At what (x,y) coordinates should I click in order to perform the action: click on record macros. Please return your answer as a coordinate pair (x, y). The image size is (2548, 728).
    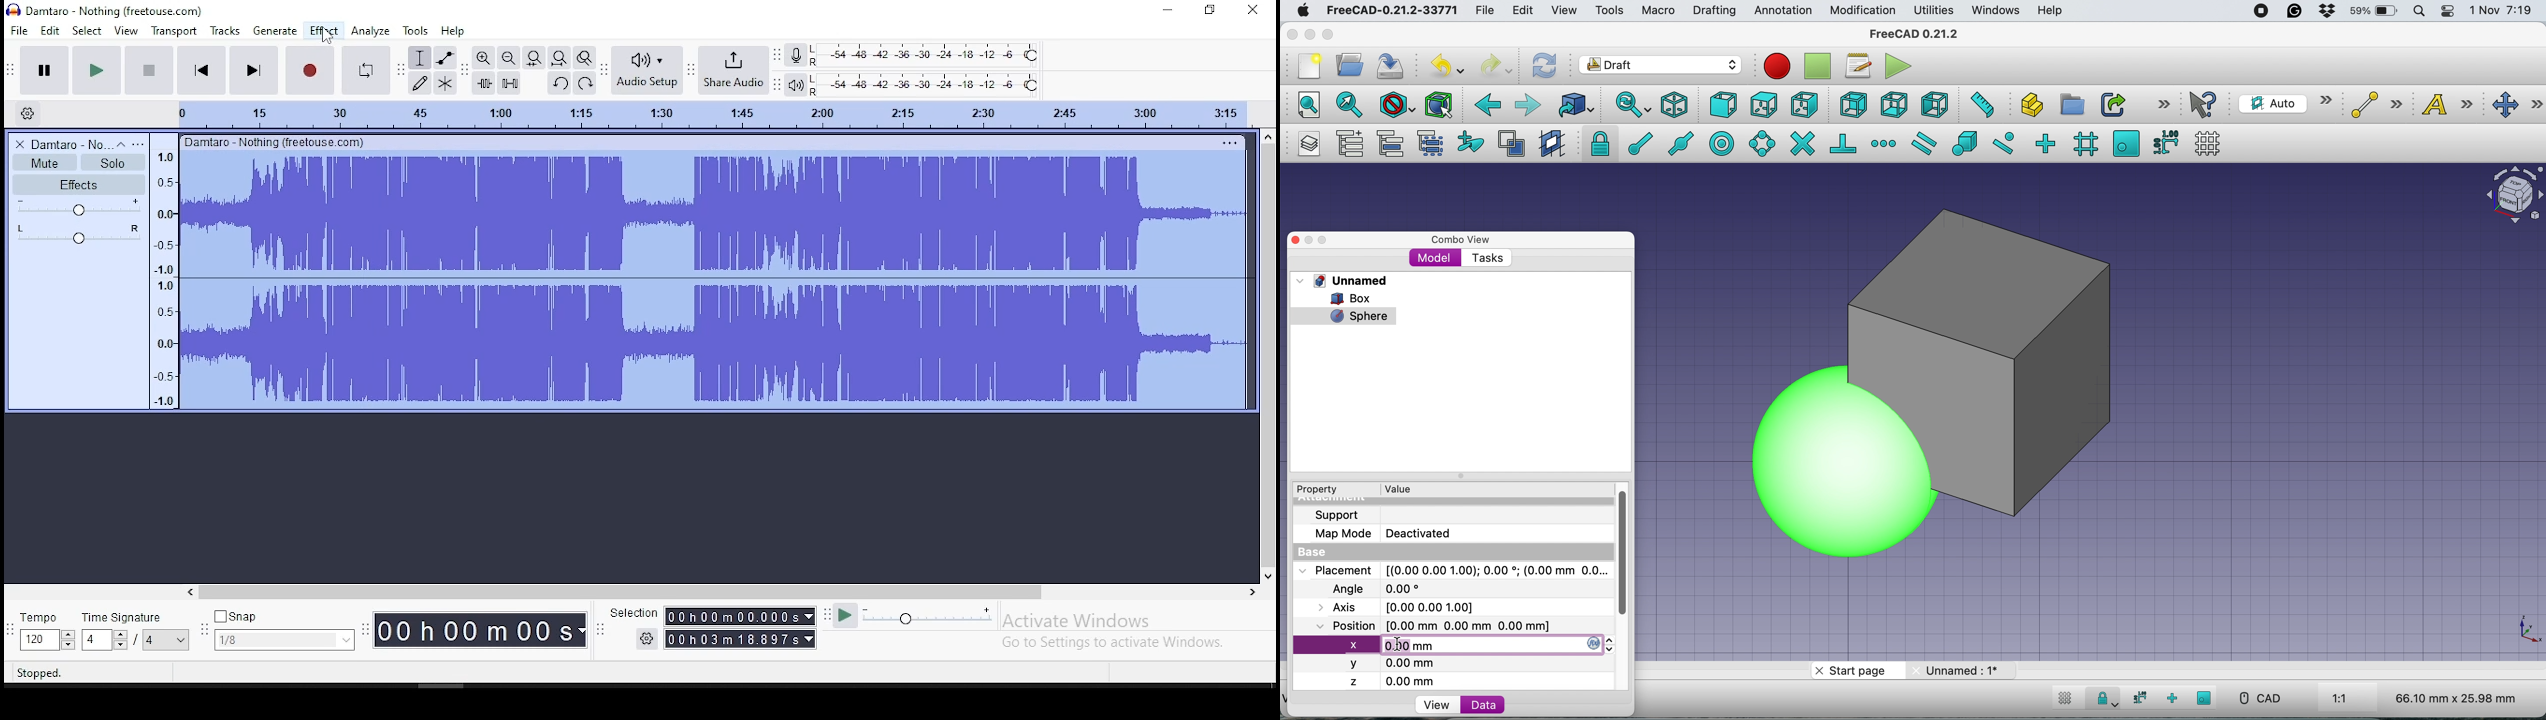
    Looking at the image, I should click on (1777, 66).